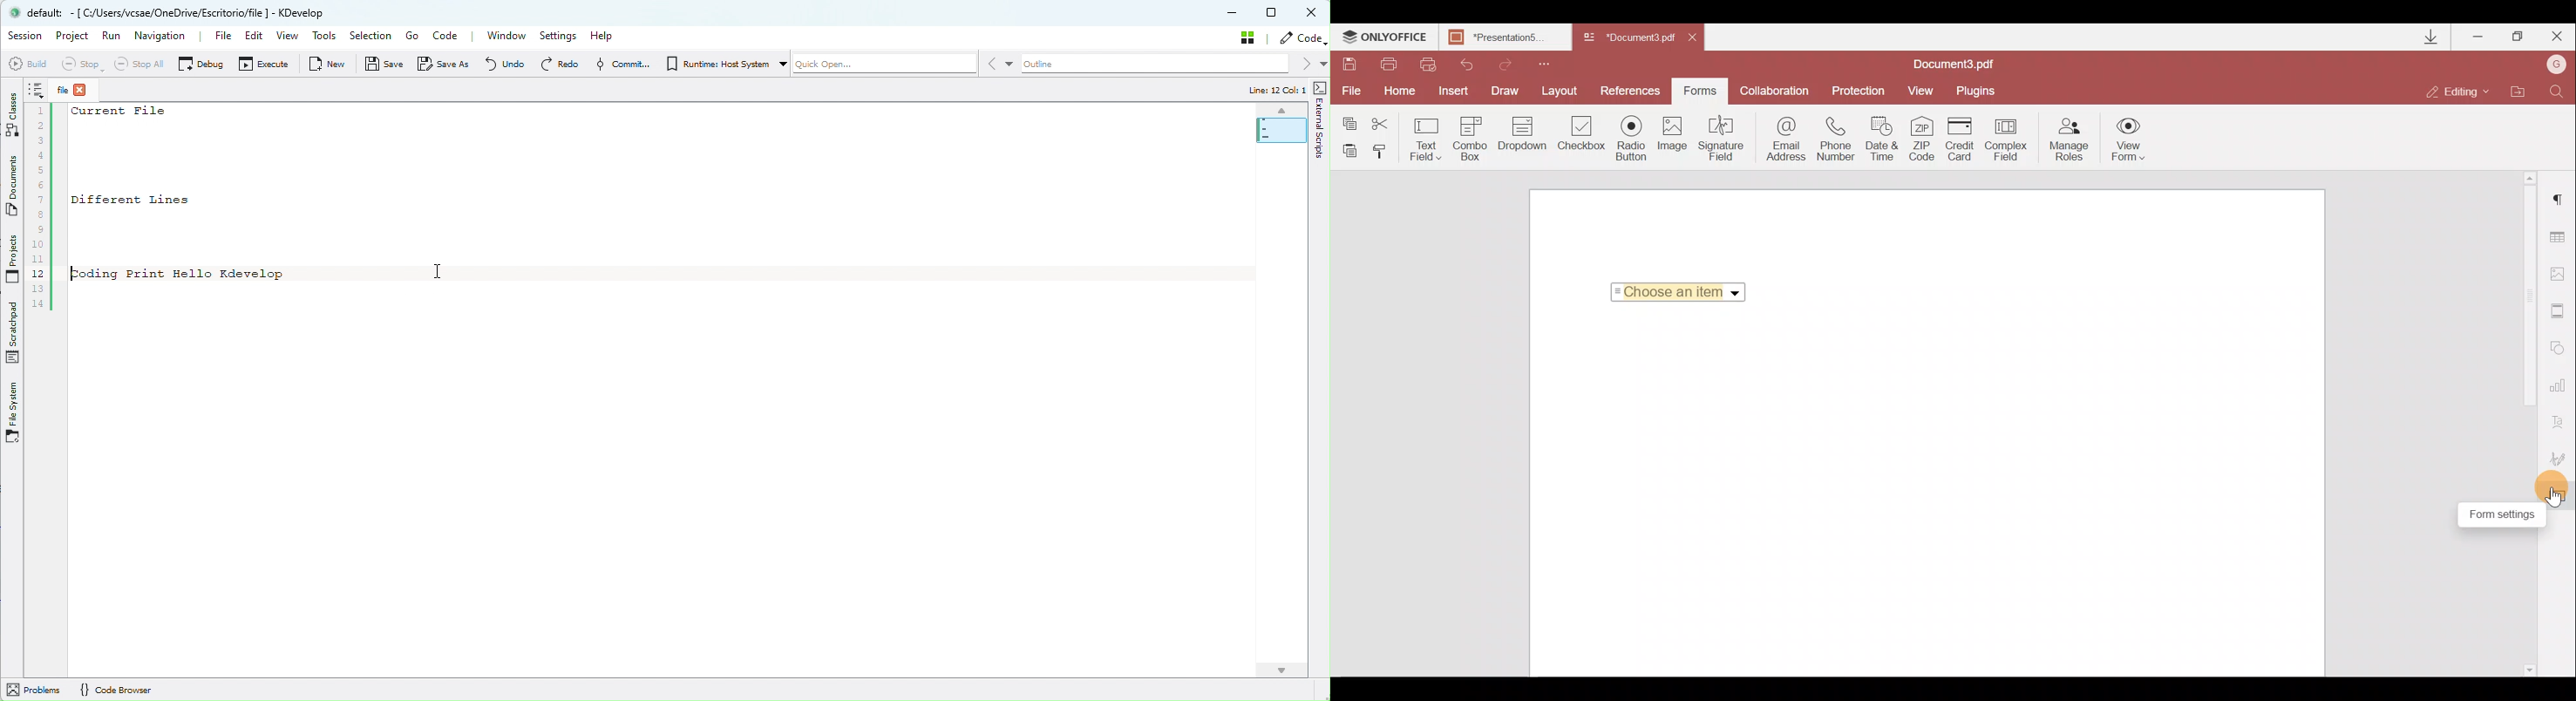 This screenshot has height=728, width=2576. What do you see at coordinates (1461, 62) in the screenshot?
I see `Undo` at bounding box center [1461, 62].